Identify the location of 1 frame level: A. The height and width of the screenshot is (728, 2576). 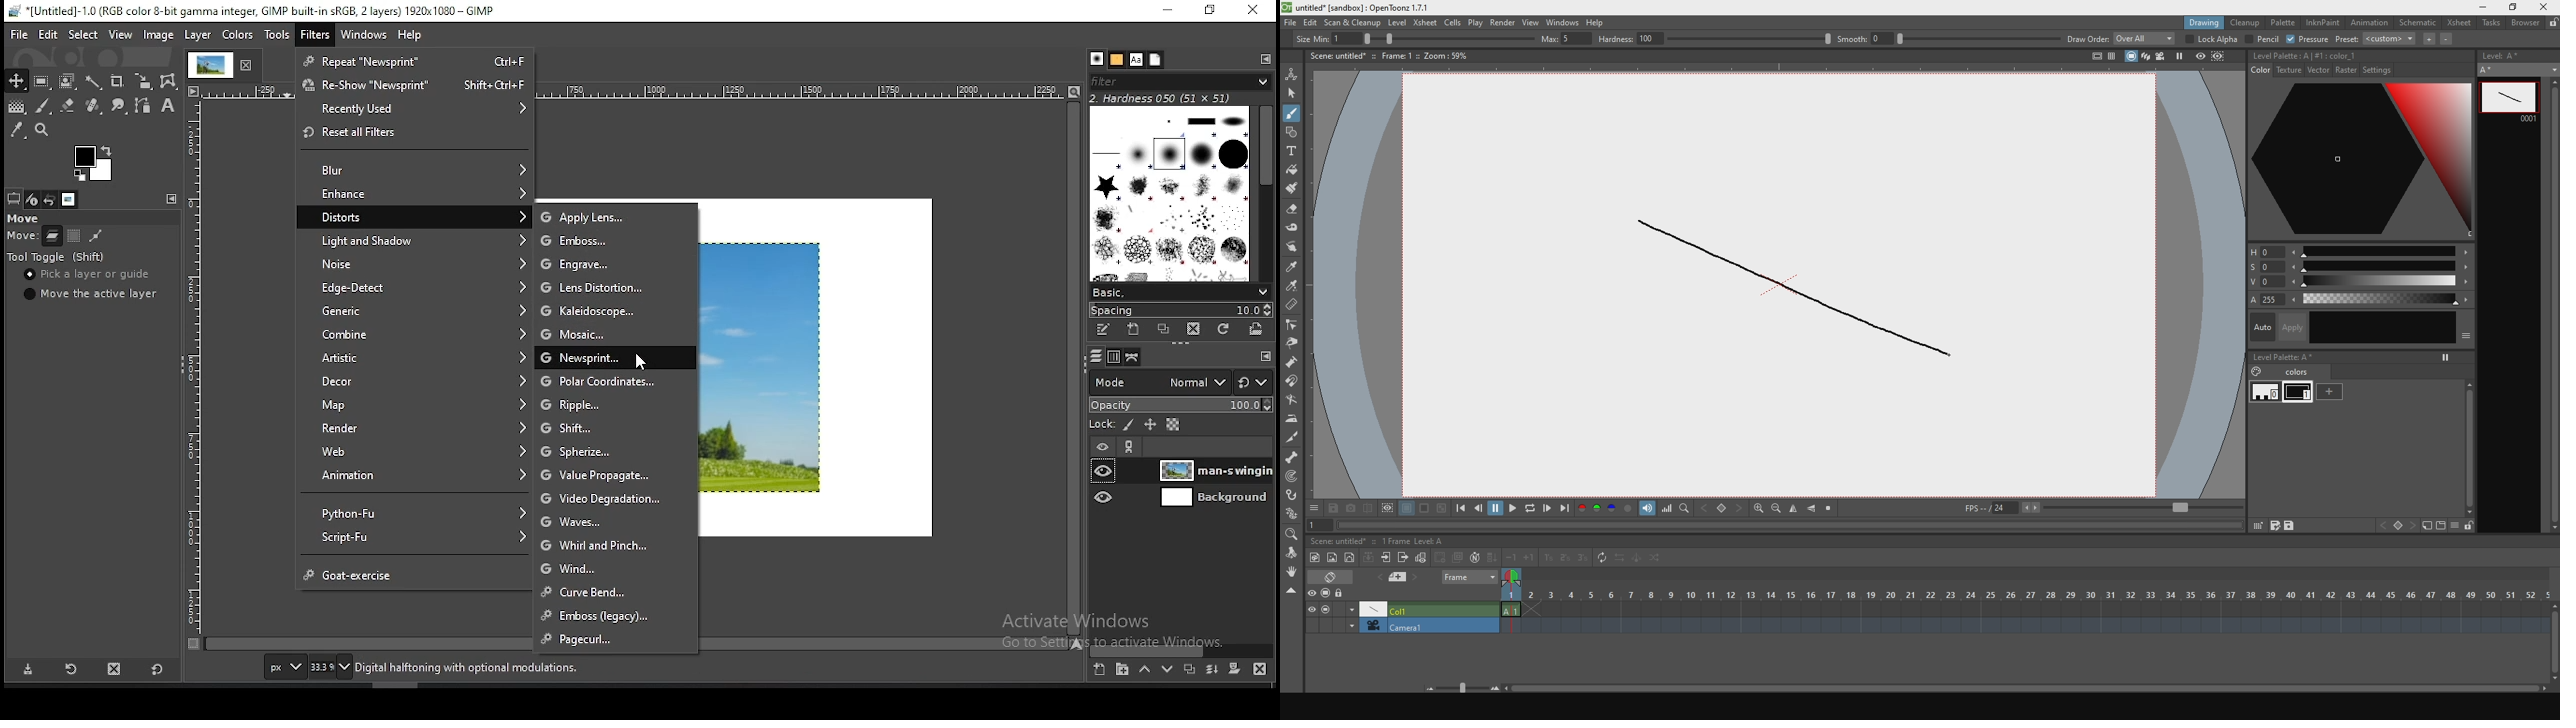
(1415, 540).